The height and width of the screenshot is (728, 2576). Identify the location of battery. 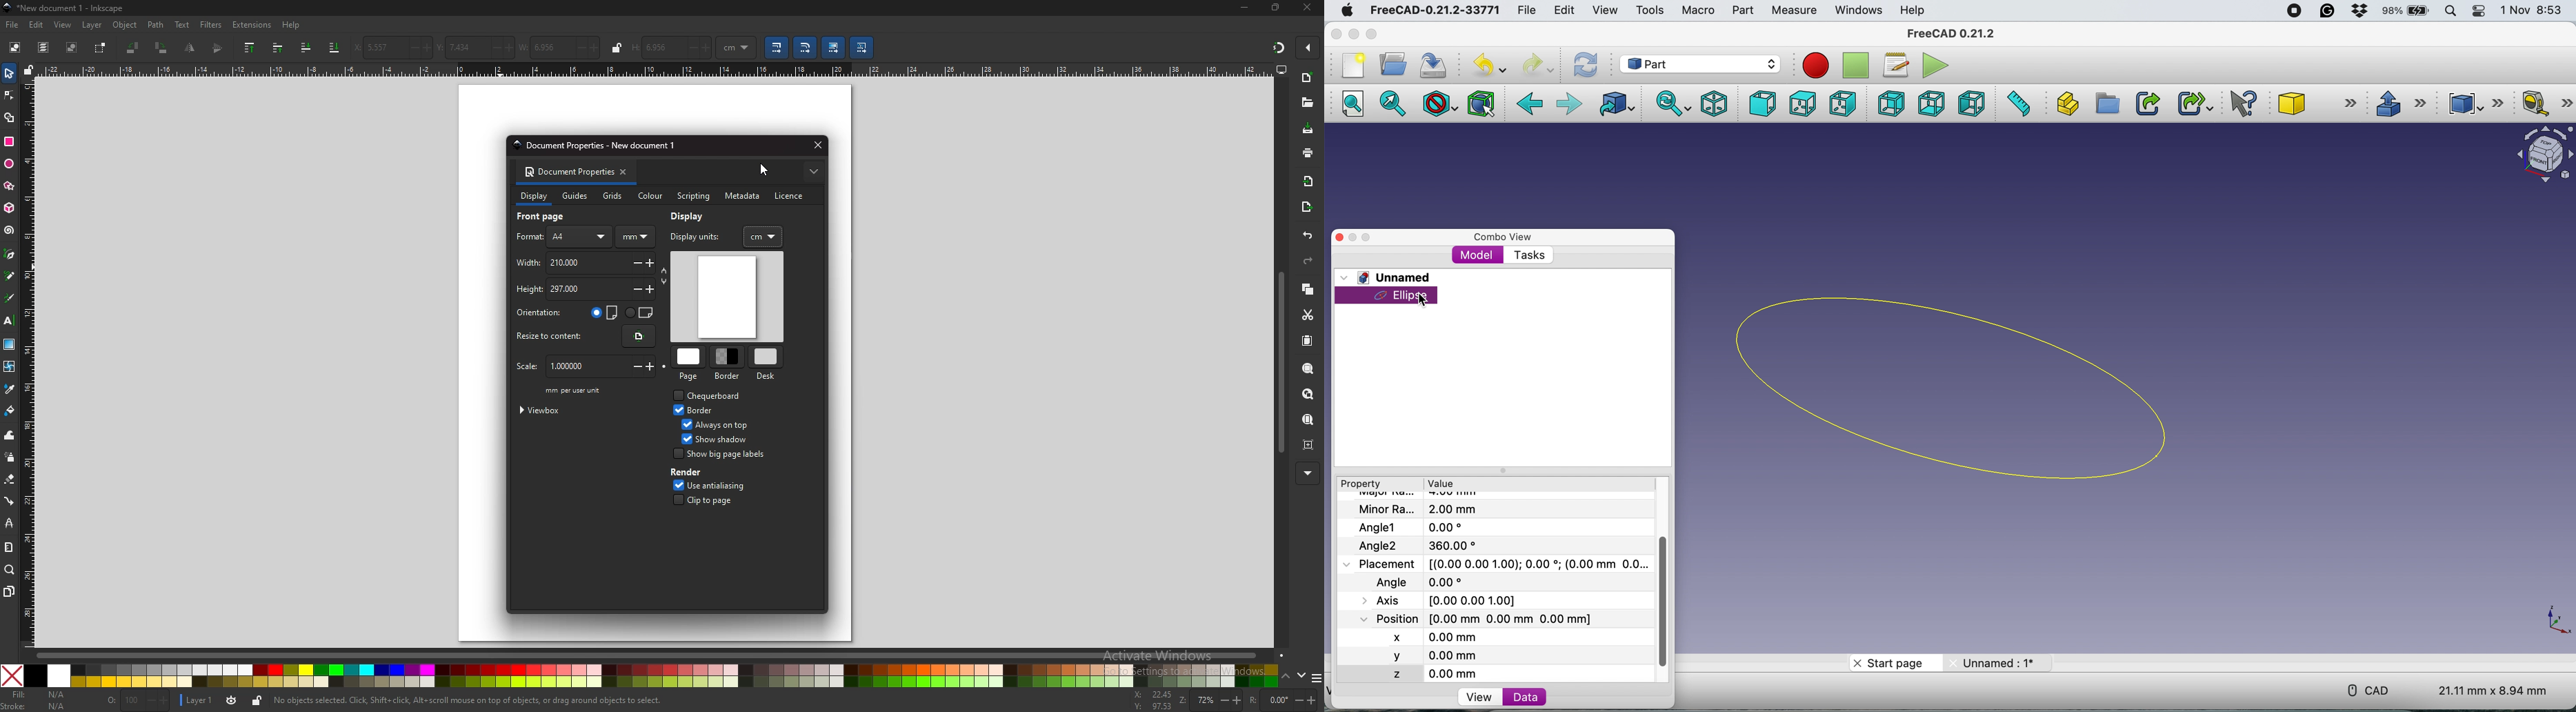
(2405, 12).